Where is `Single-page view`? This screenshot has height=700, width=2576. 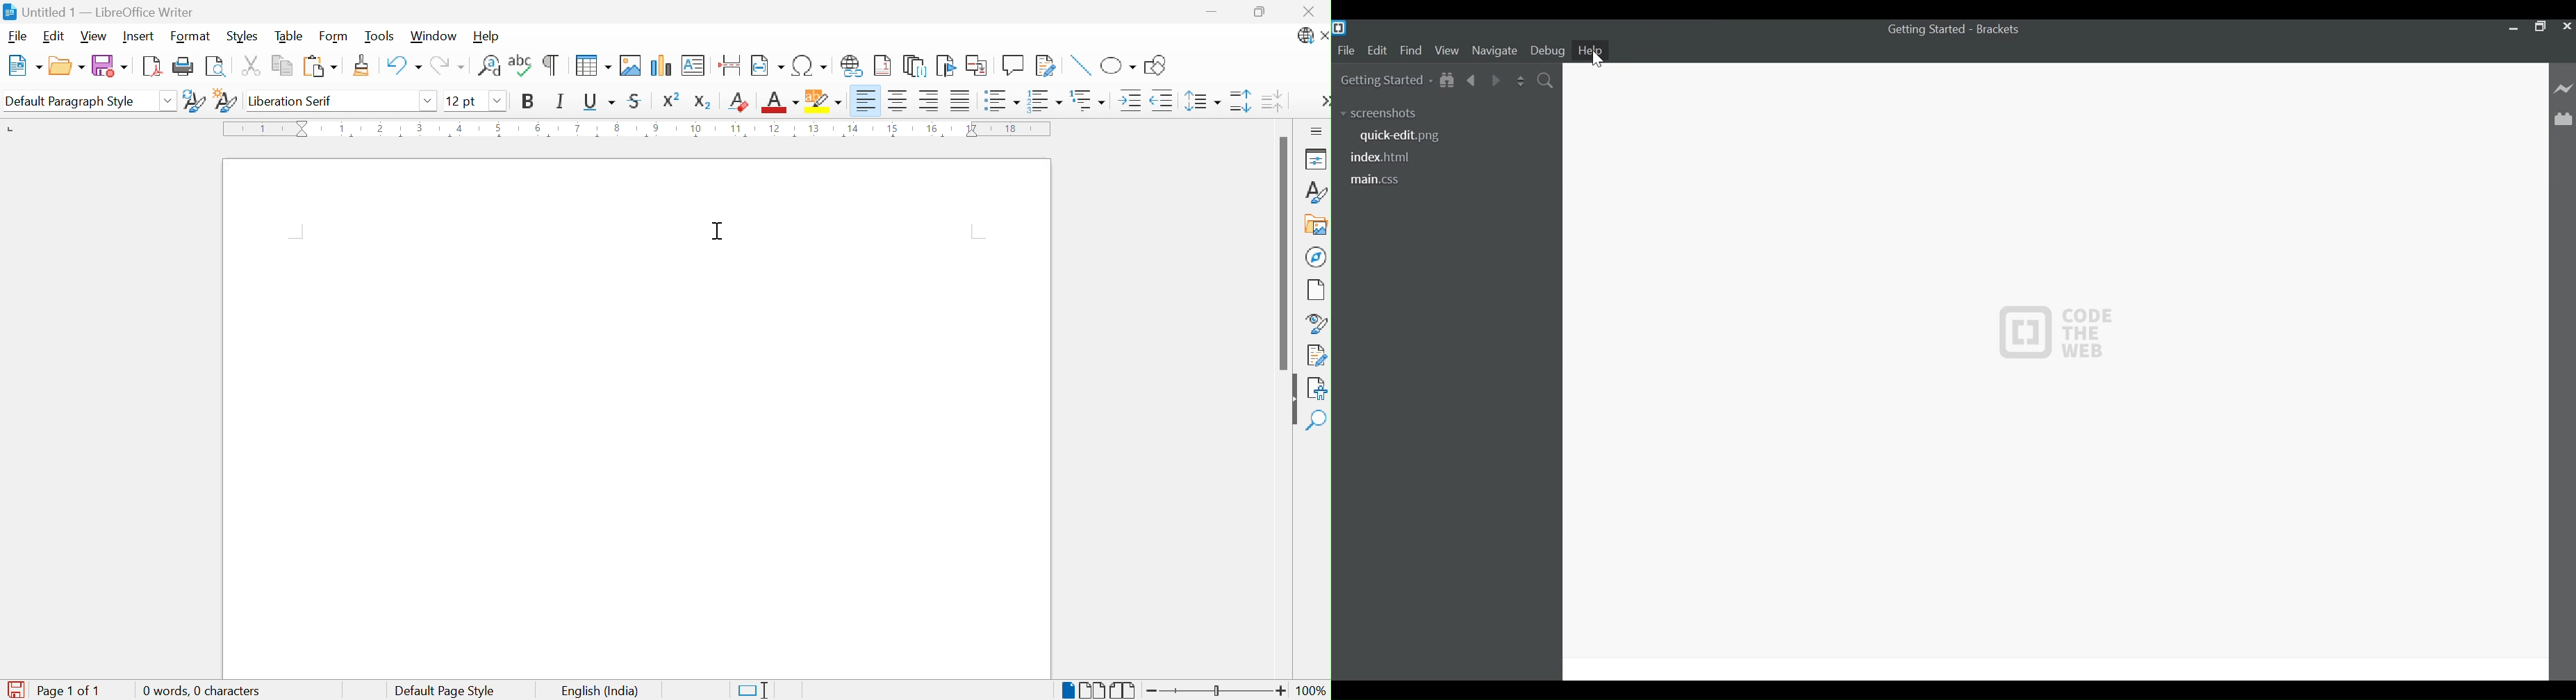
Single-page view is located at coordinates (1068, 691).